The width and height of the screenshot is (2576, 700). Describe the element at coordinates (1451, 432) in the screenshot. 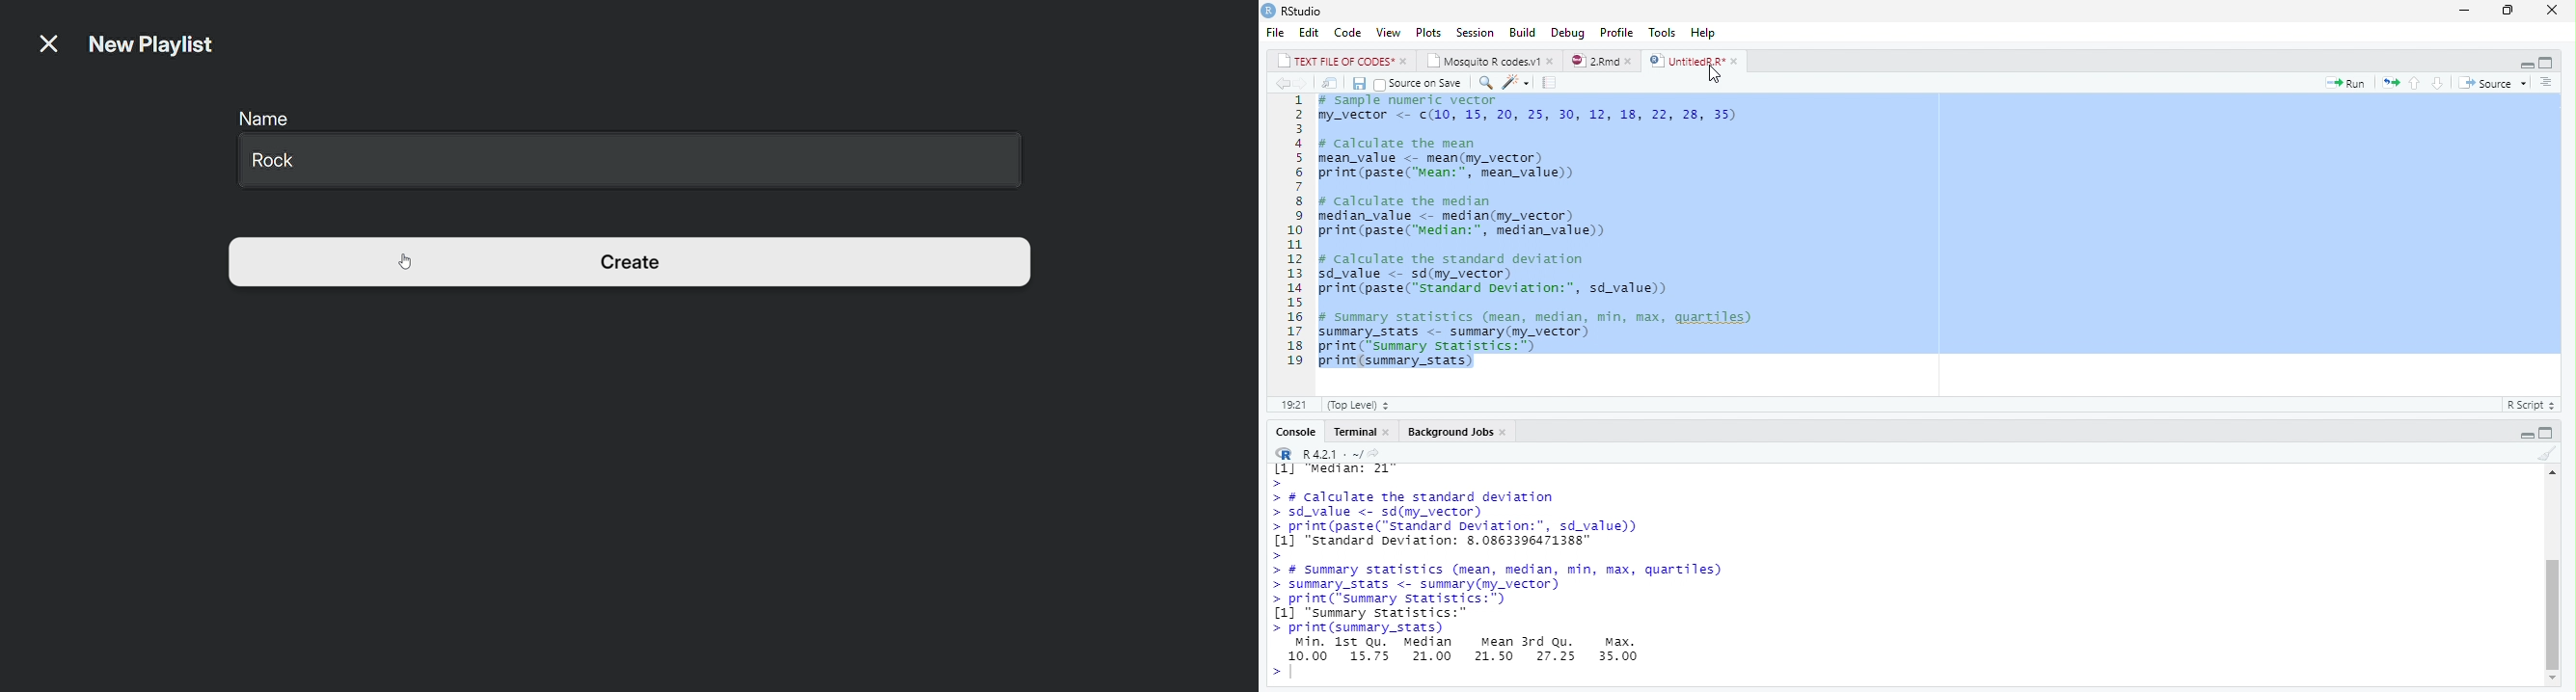

I see `Background Jobs` at that location.